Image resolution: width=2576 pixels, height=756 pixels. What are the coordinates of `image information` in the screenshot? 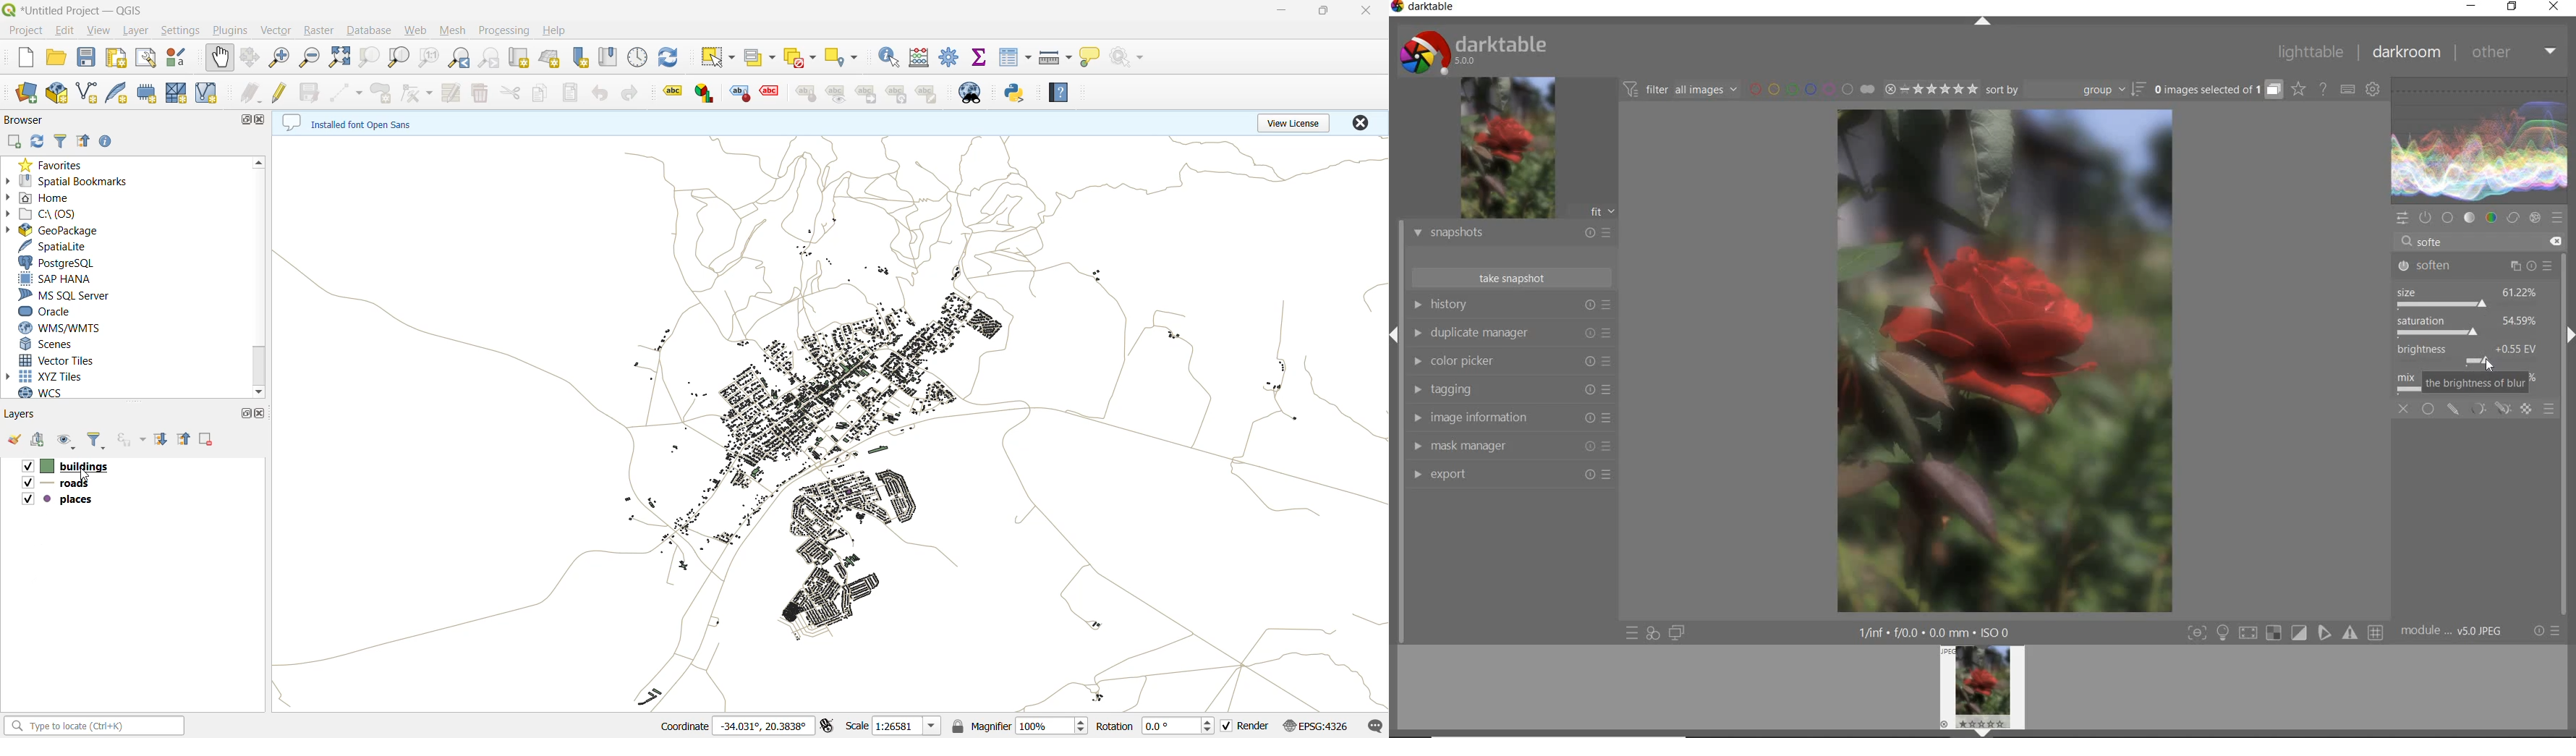 It's located at (1510, 418).